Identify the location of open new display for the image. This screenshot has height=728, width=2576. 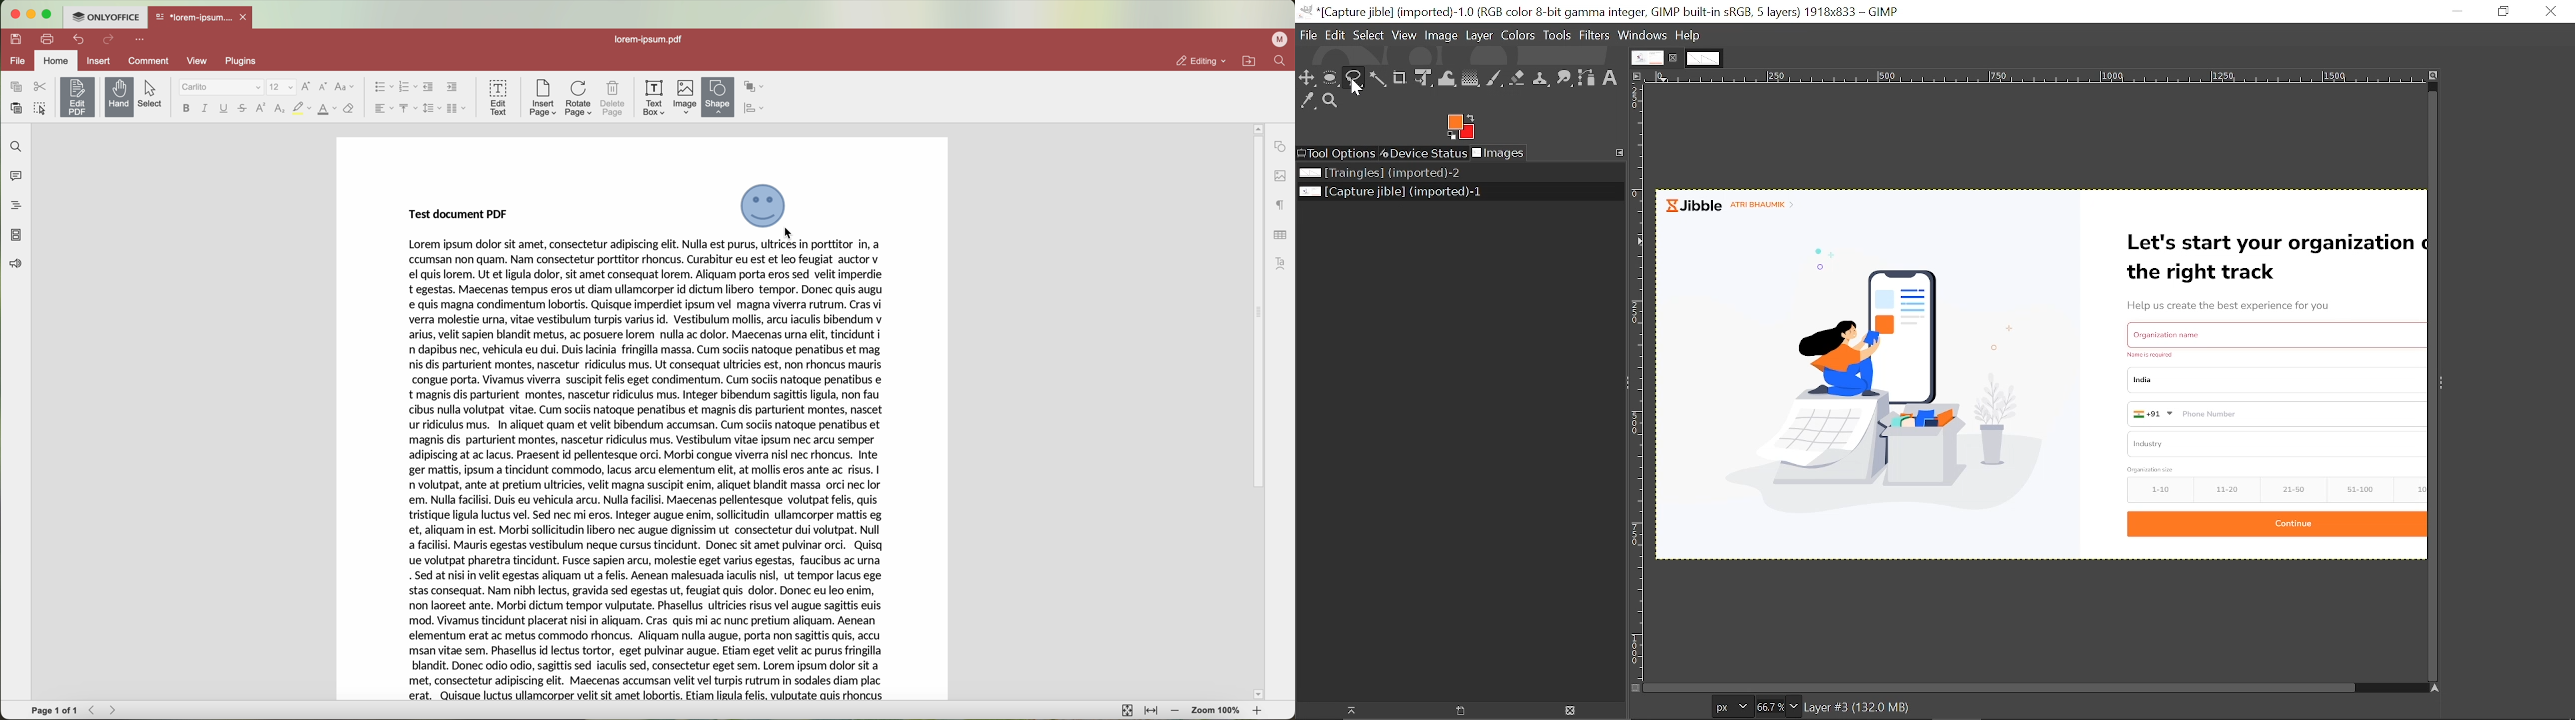
(1455, 711).